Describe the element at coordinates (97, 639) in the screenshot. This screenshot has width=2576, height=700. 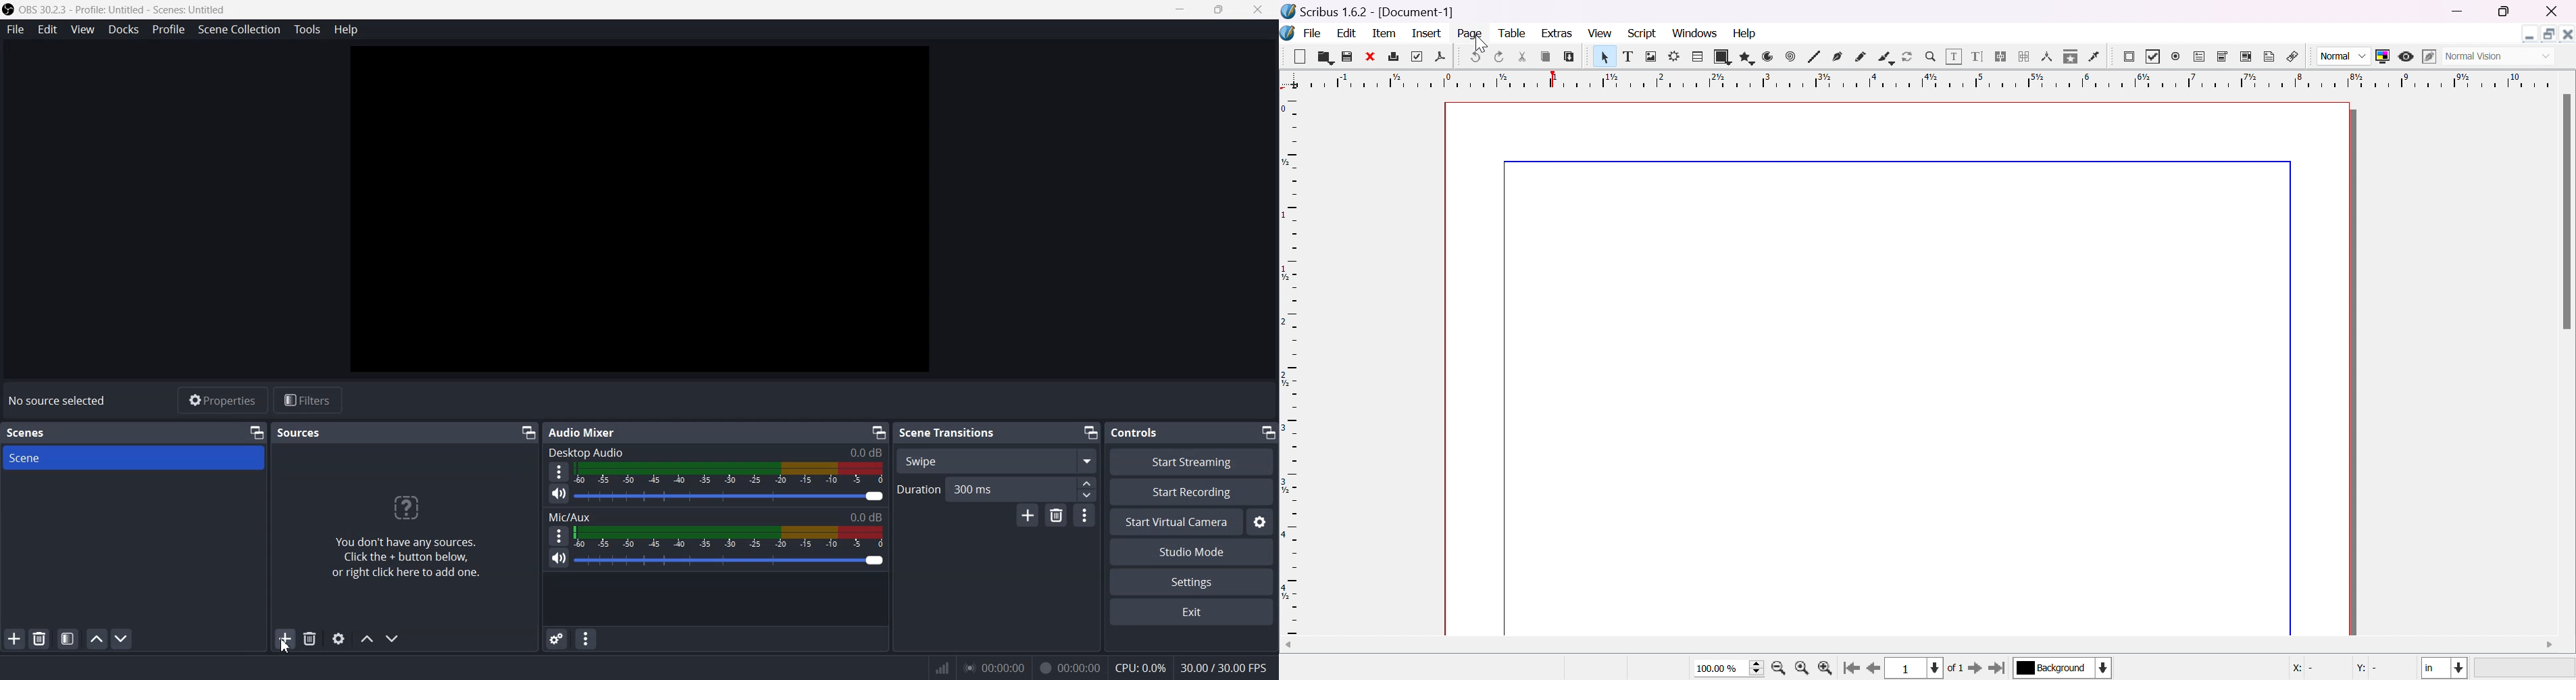
I see `Move Scene Up` at that location.